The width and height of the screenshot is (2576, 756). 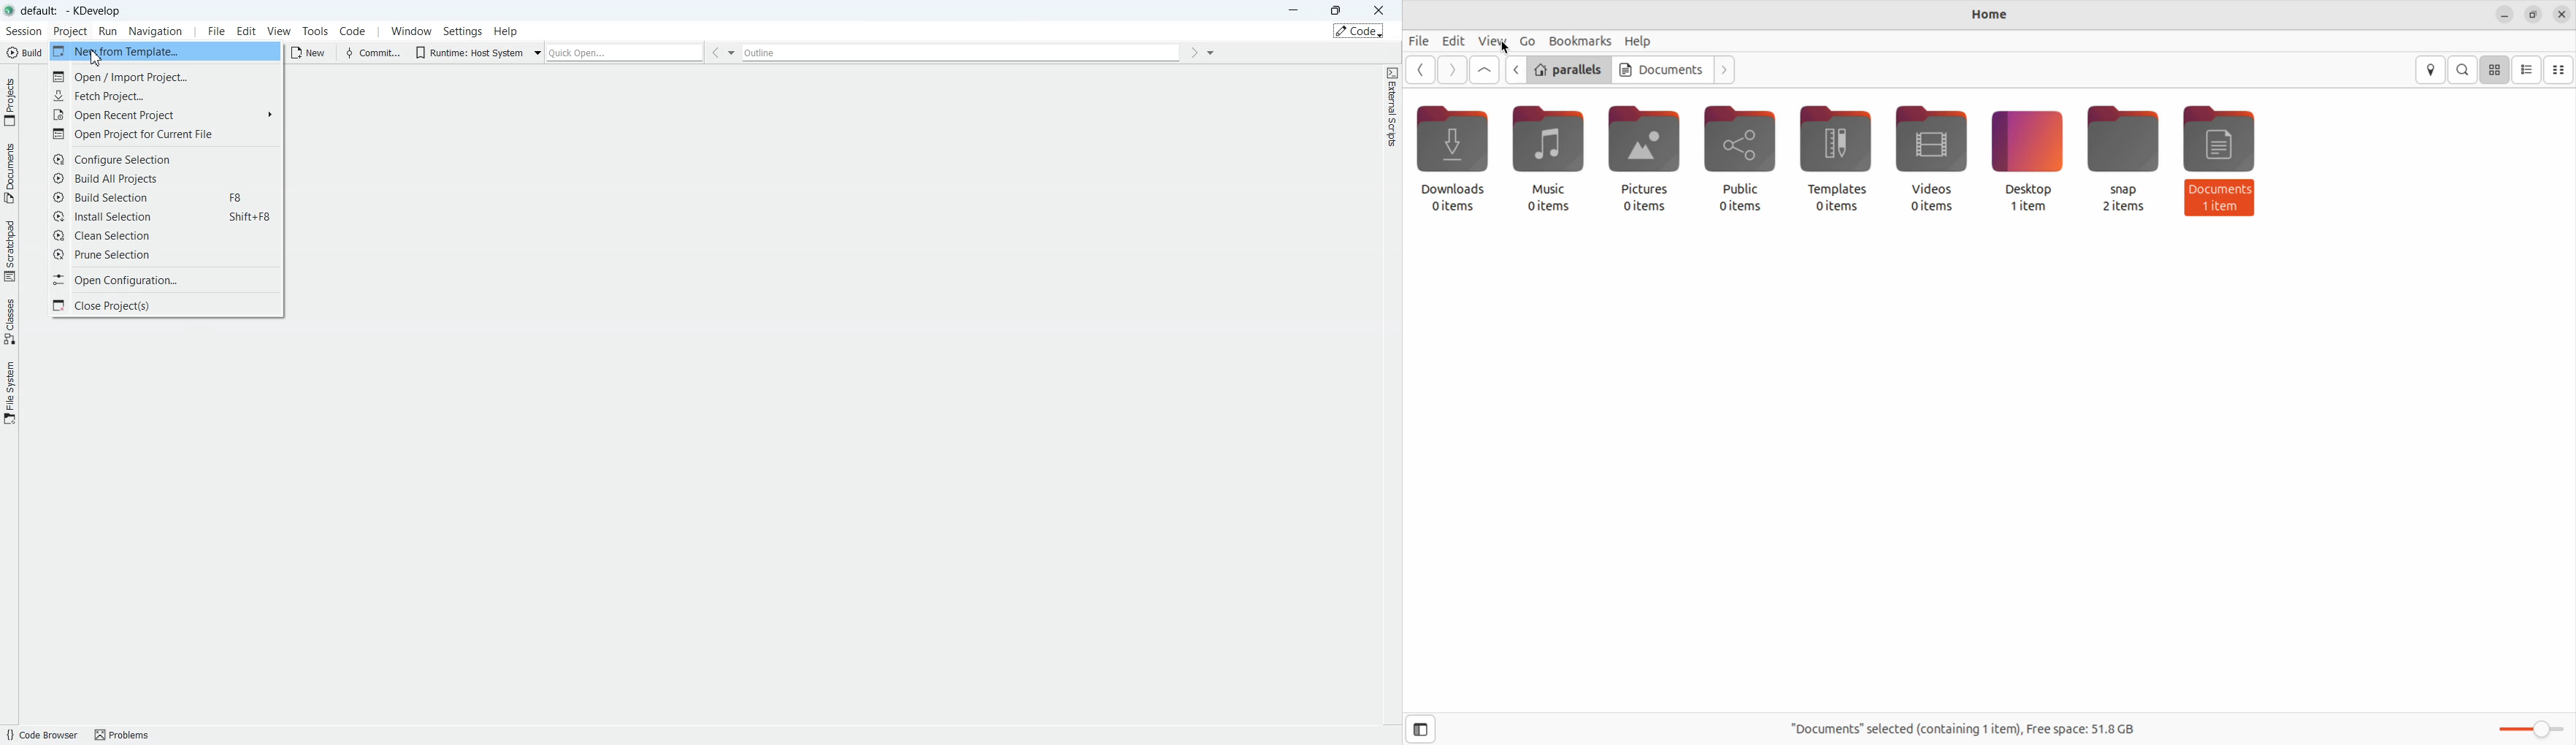 What do you see at coordinates (165, 254) in the screenshot?
I see `Prune Selection` at bounding box center [165, 254].